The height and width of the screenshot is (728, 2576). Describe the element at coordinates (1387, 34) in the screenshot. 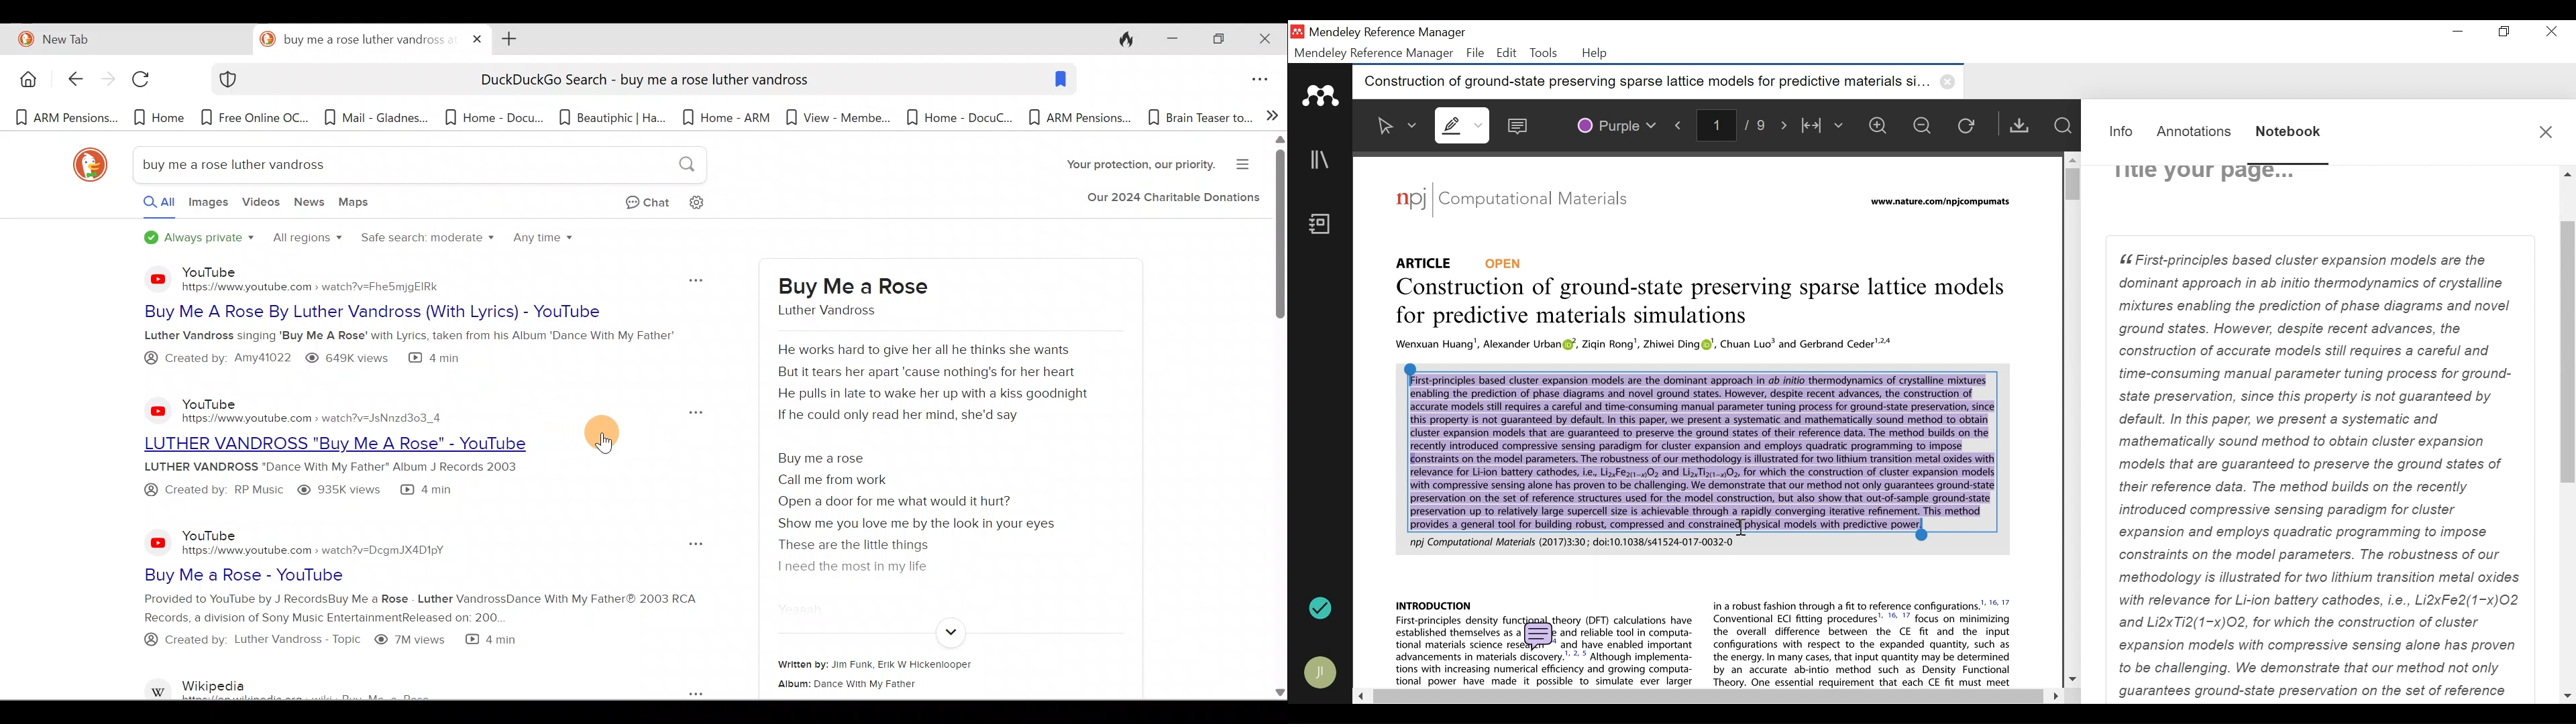

I see `Mendeley Reference Manager` at that location.